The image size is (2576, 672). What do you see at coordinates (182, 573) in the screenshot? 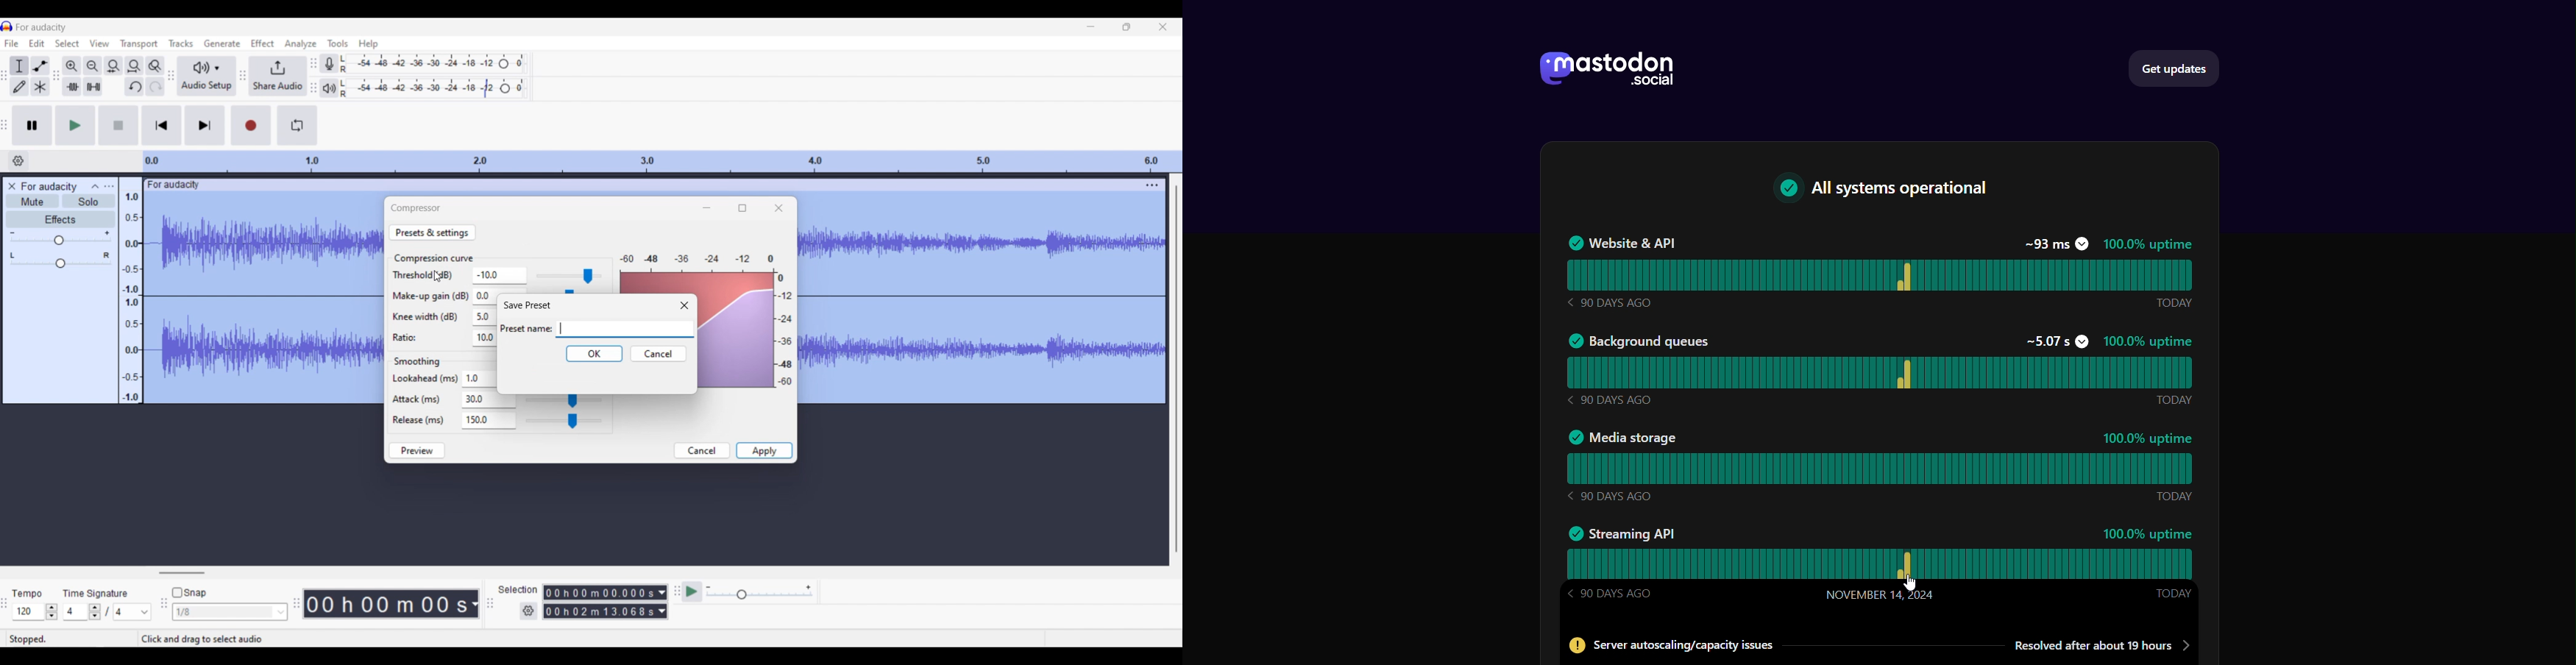
I see `Horizontal slide bar` at bounding box center [182, 573].